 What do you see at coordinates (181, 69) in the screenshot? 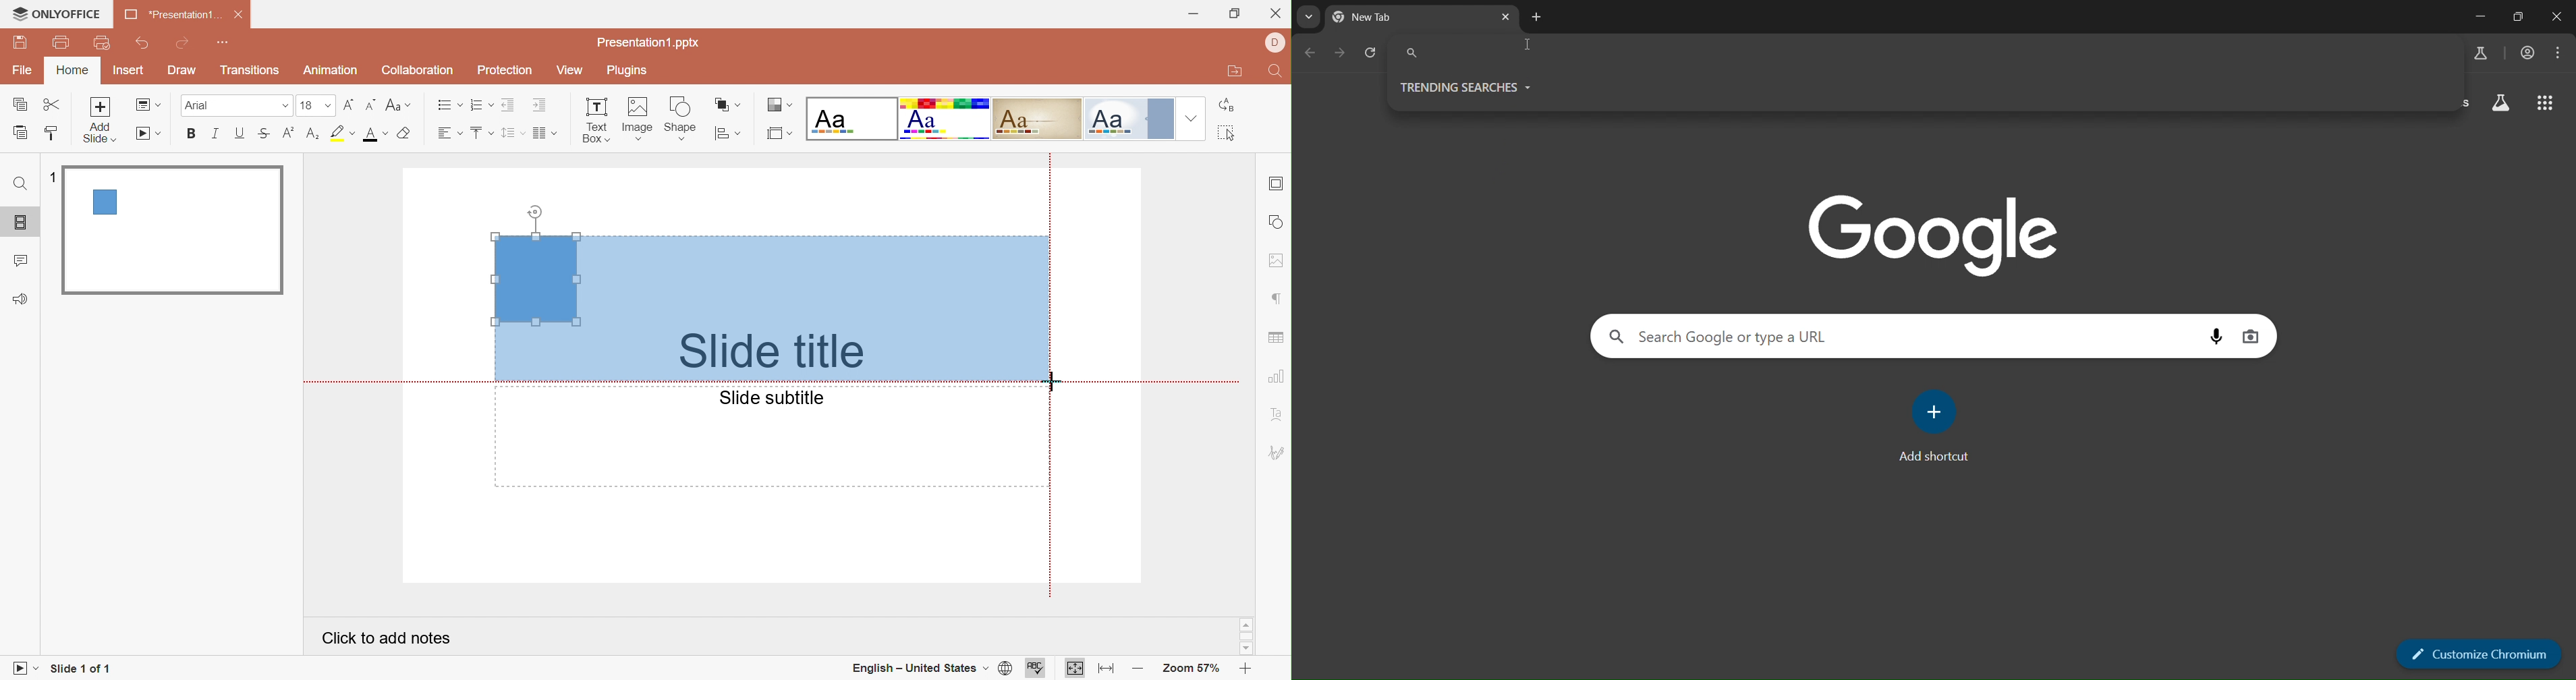
I see `Draw` at bounding box center [181, 69].